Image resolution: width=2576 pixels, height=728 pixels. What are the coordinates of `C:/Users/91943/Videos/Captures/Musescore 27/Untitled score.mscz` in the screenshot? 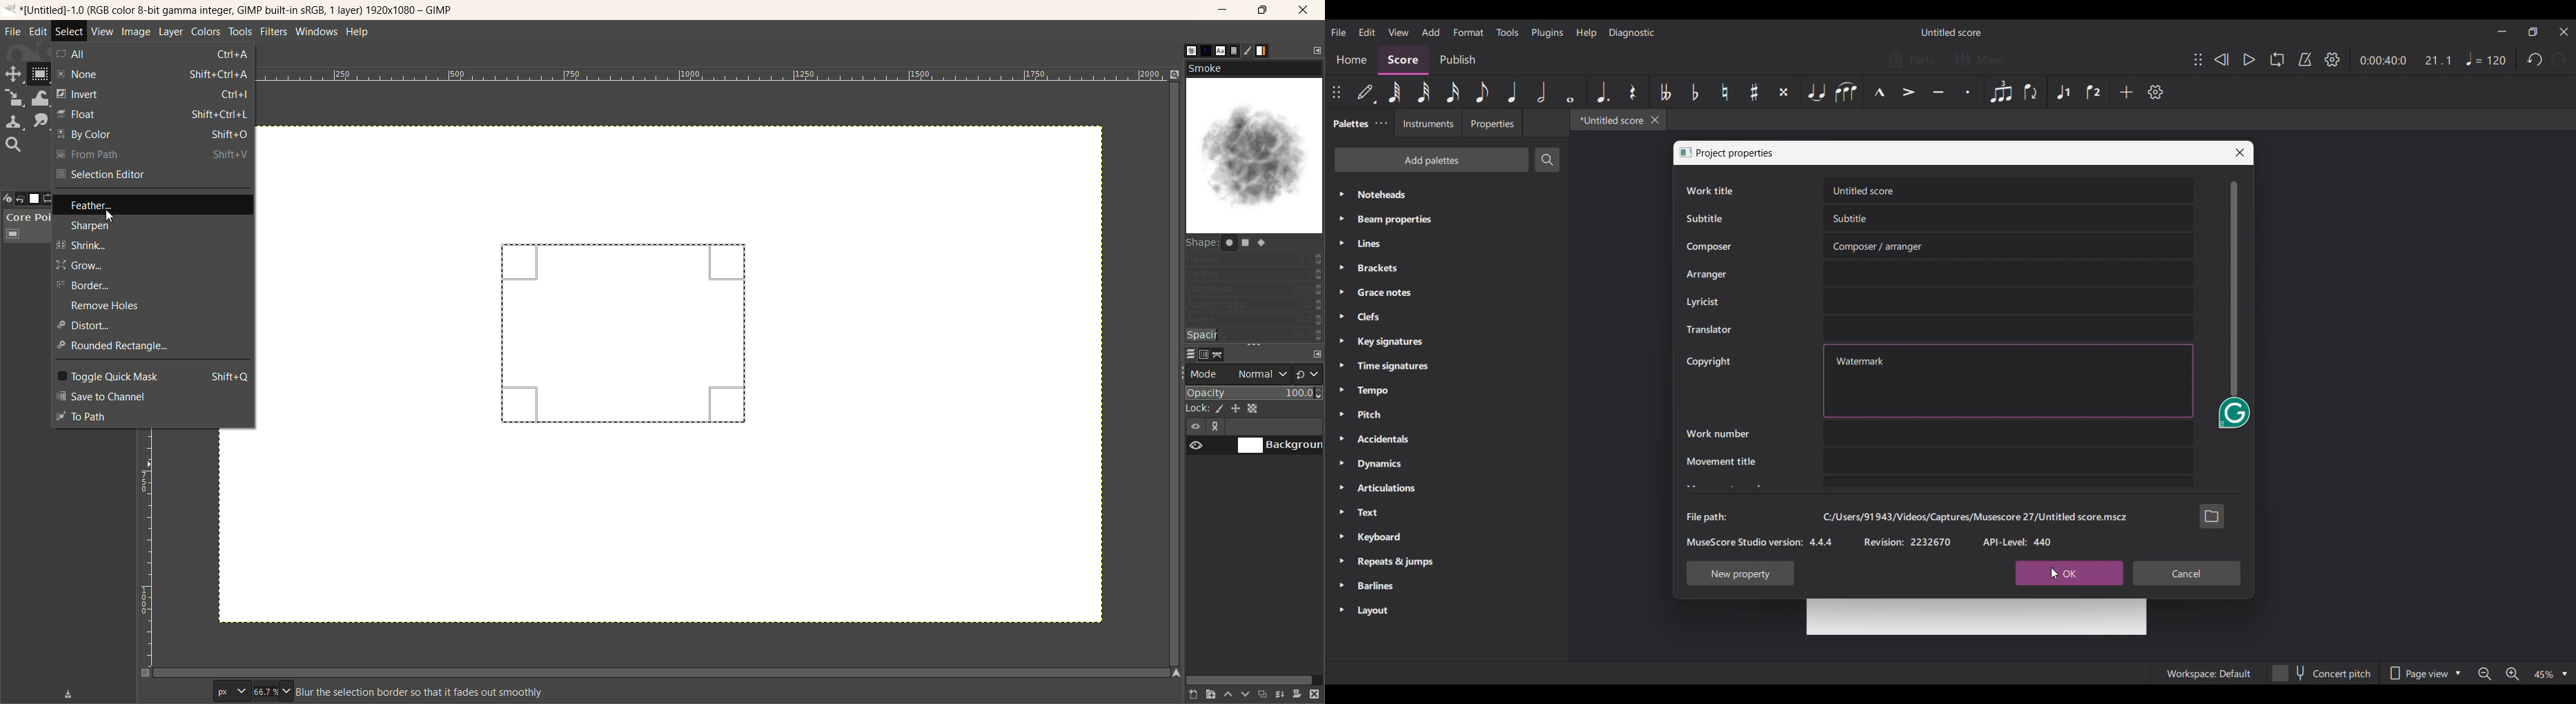 It's located at (1975, 517).